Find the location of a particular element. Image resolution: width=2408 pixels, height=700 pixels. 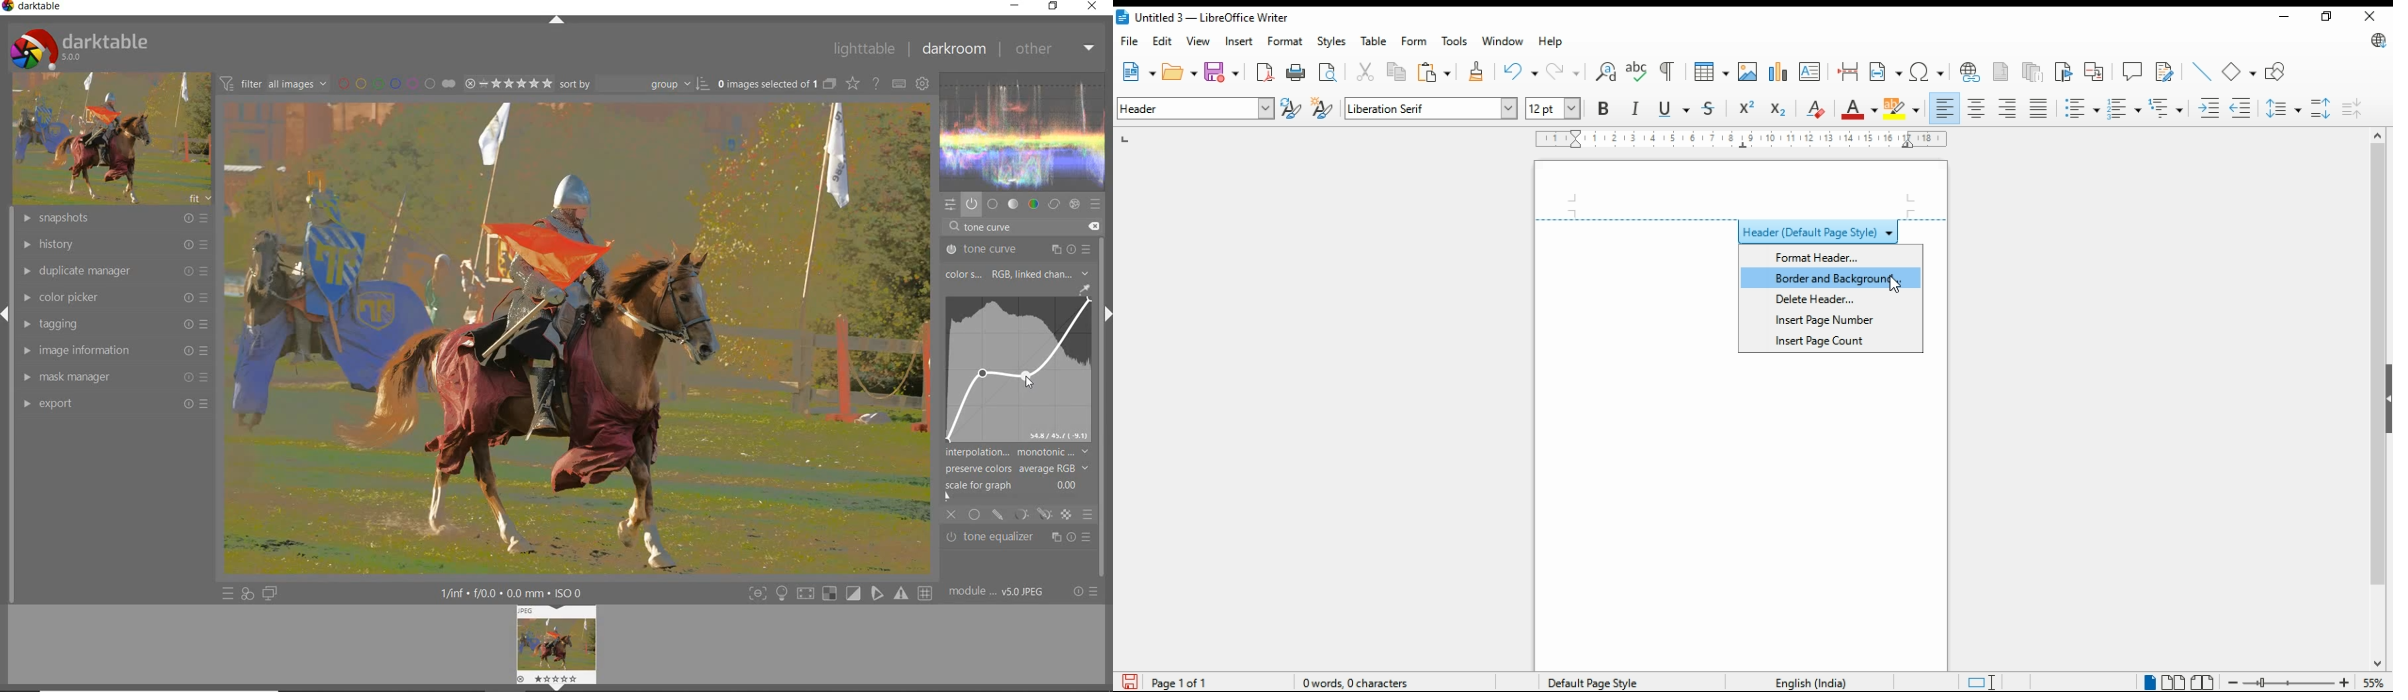

enable for online help is located at coordinates (876, 86).